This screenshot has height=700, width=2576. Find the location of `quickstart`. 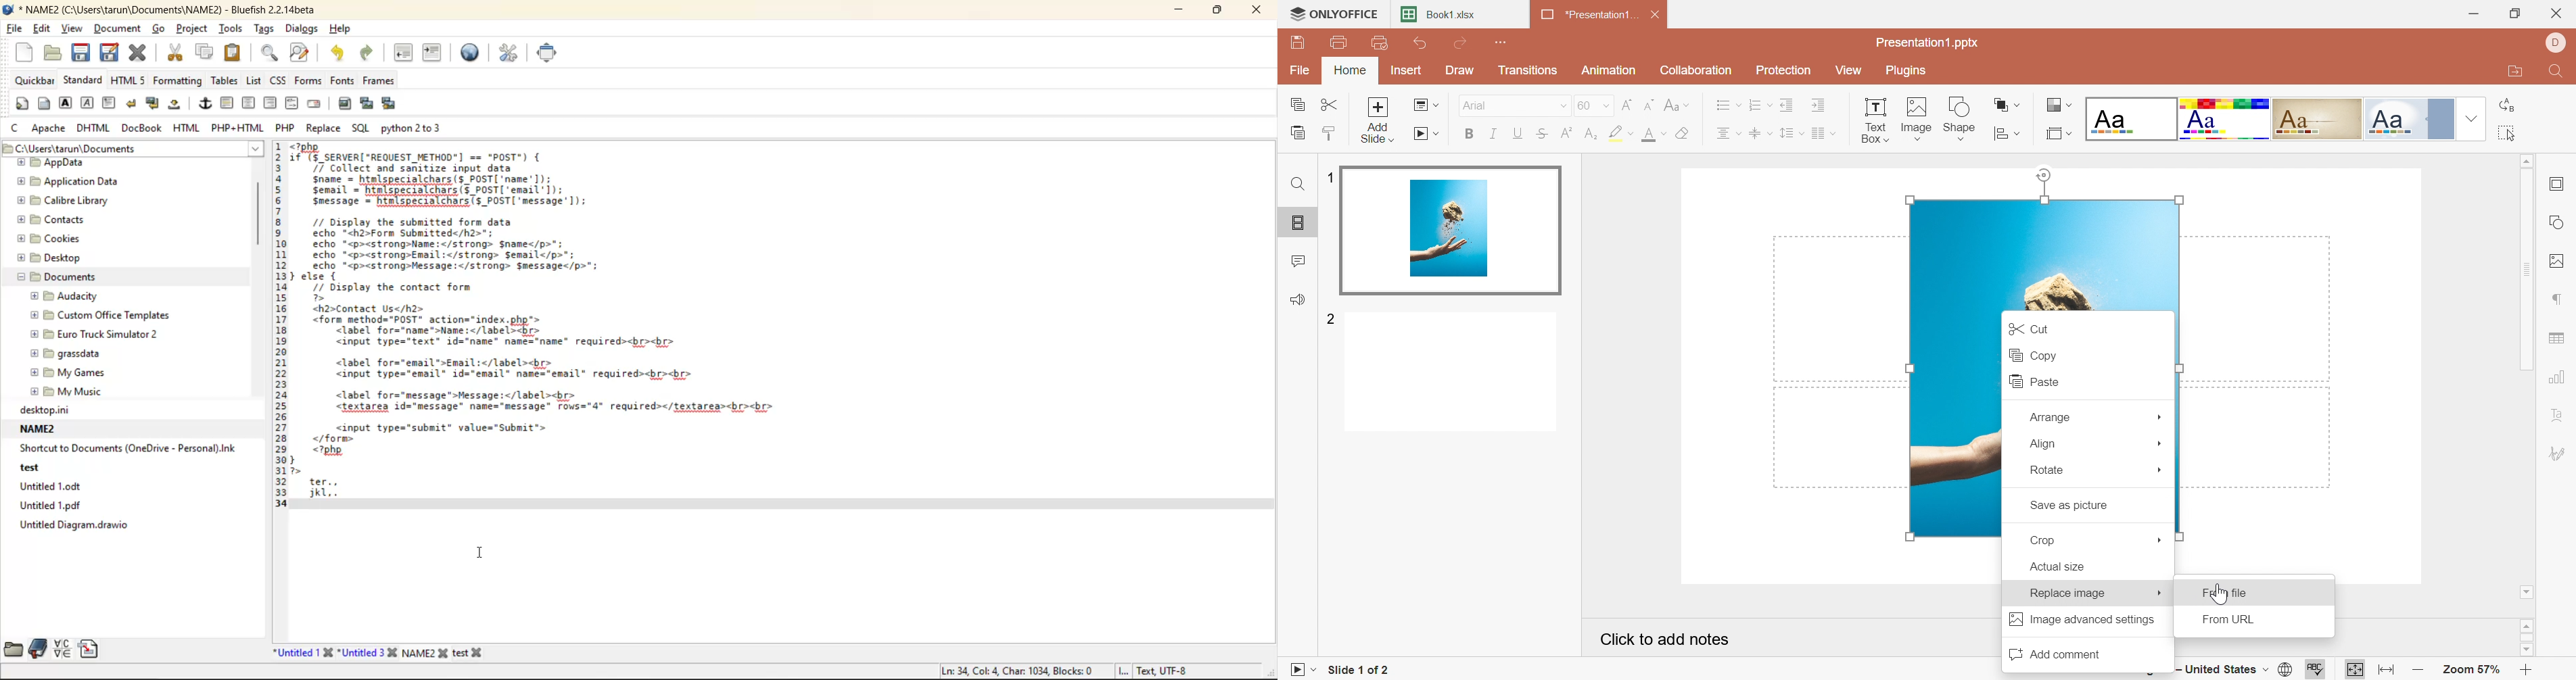

quickstart is located at coordinates (20, 104).